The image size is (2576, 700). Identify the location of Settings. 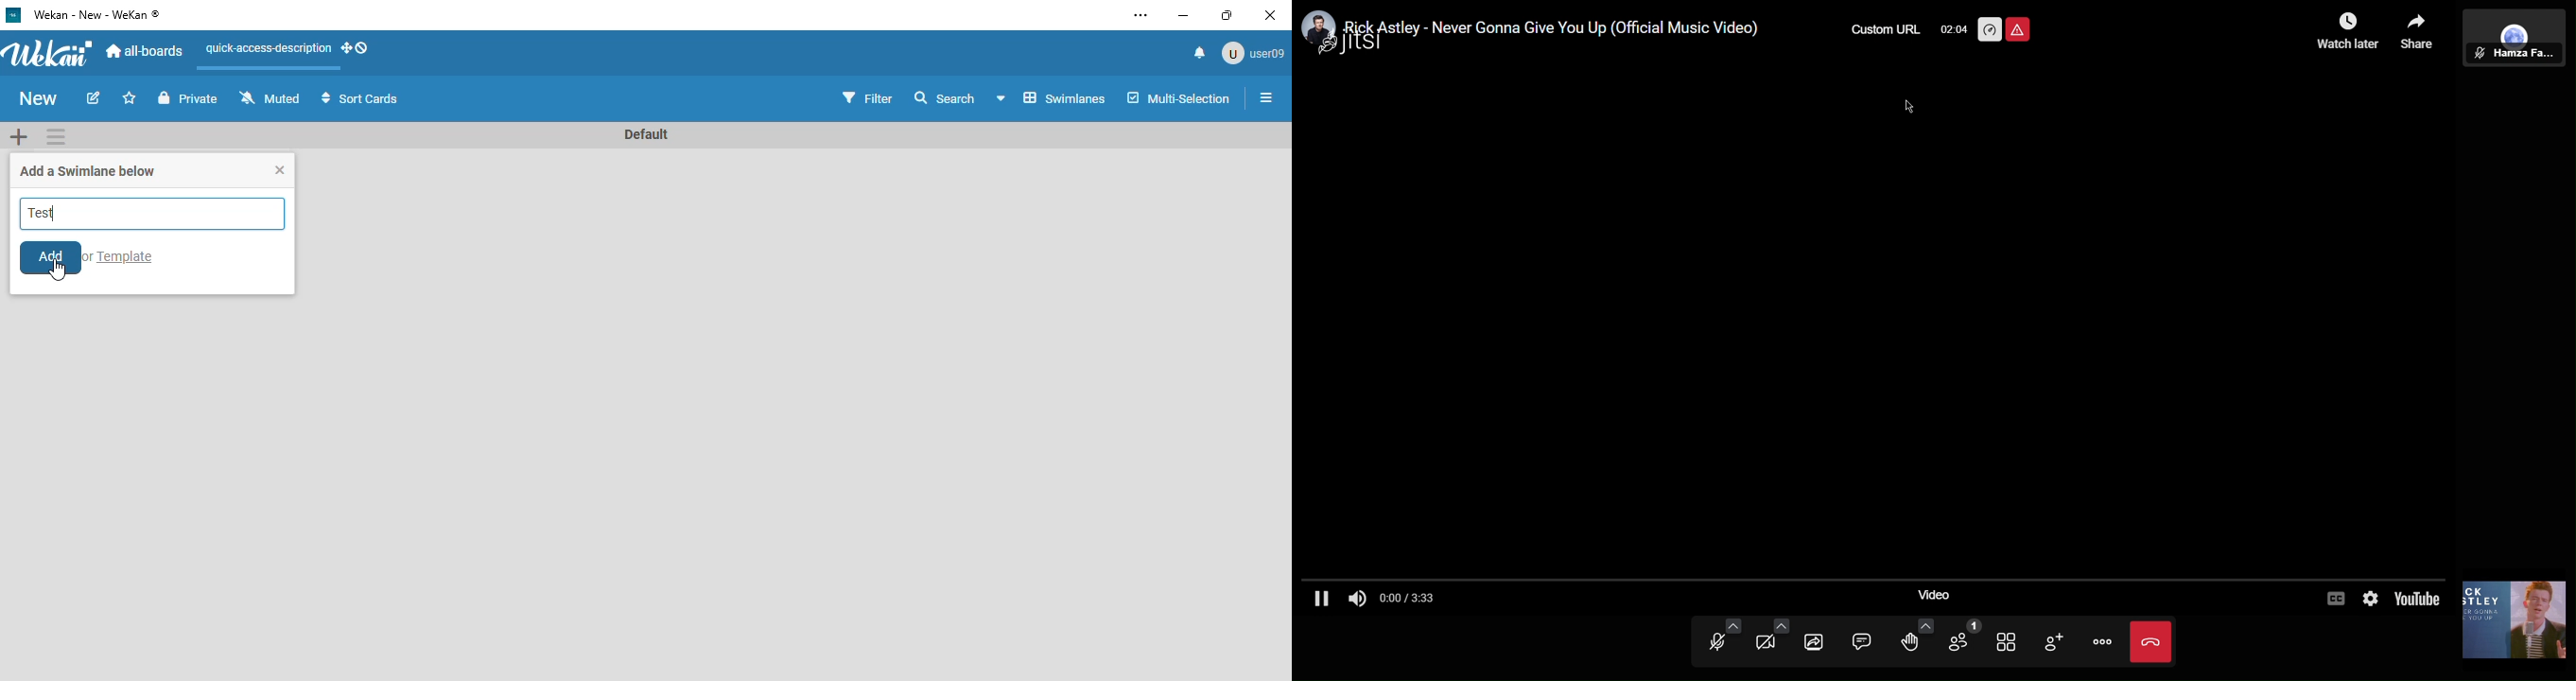
(2374, 598).